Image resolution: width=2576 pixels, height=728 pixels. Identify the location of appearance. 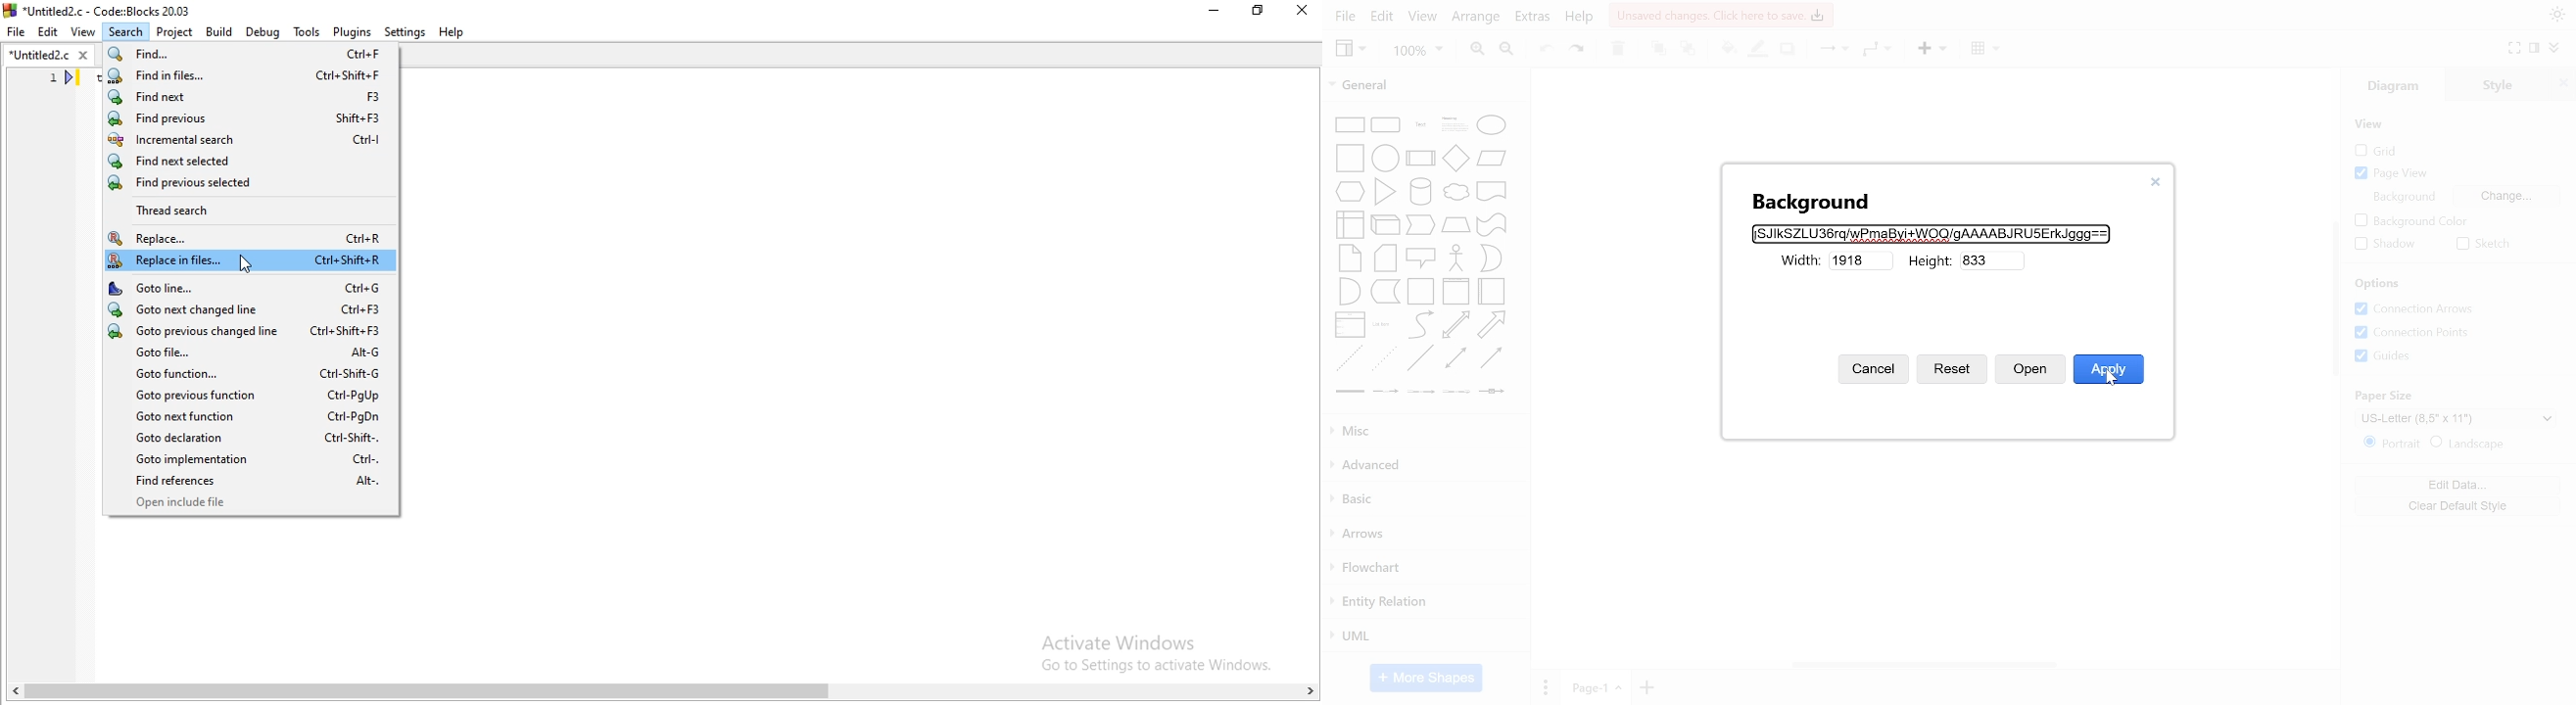
(2554, 15).